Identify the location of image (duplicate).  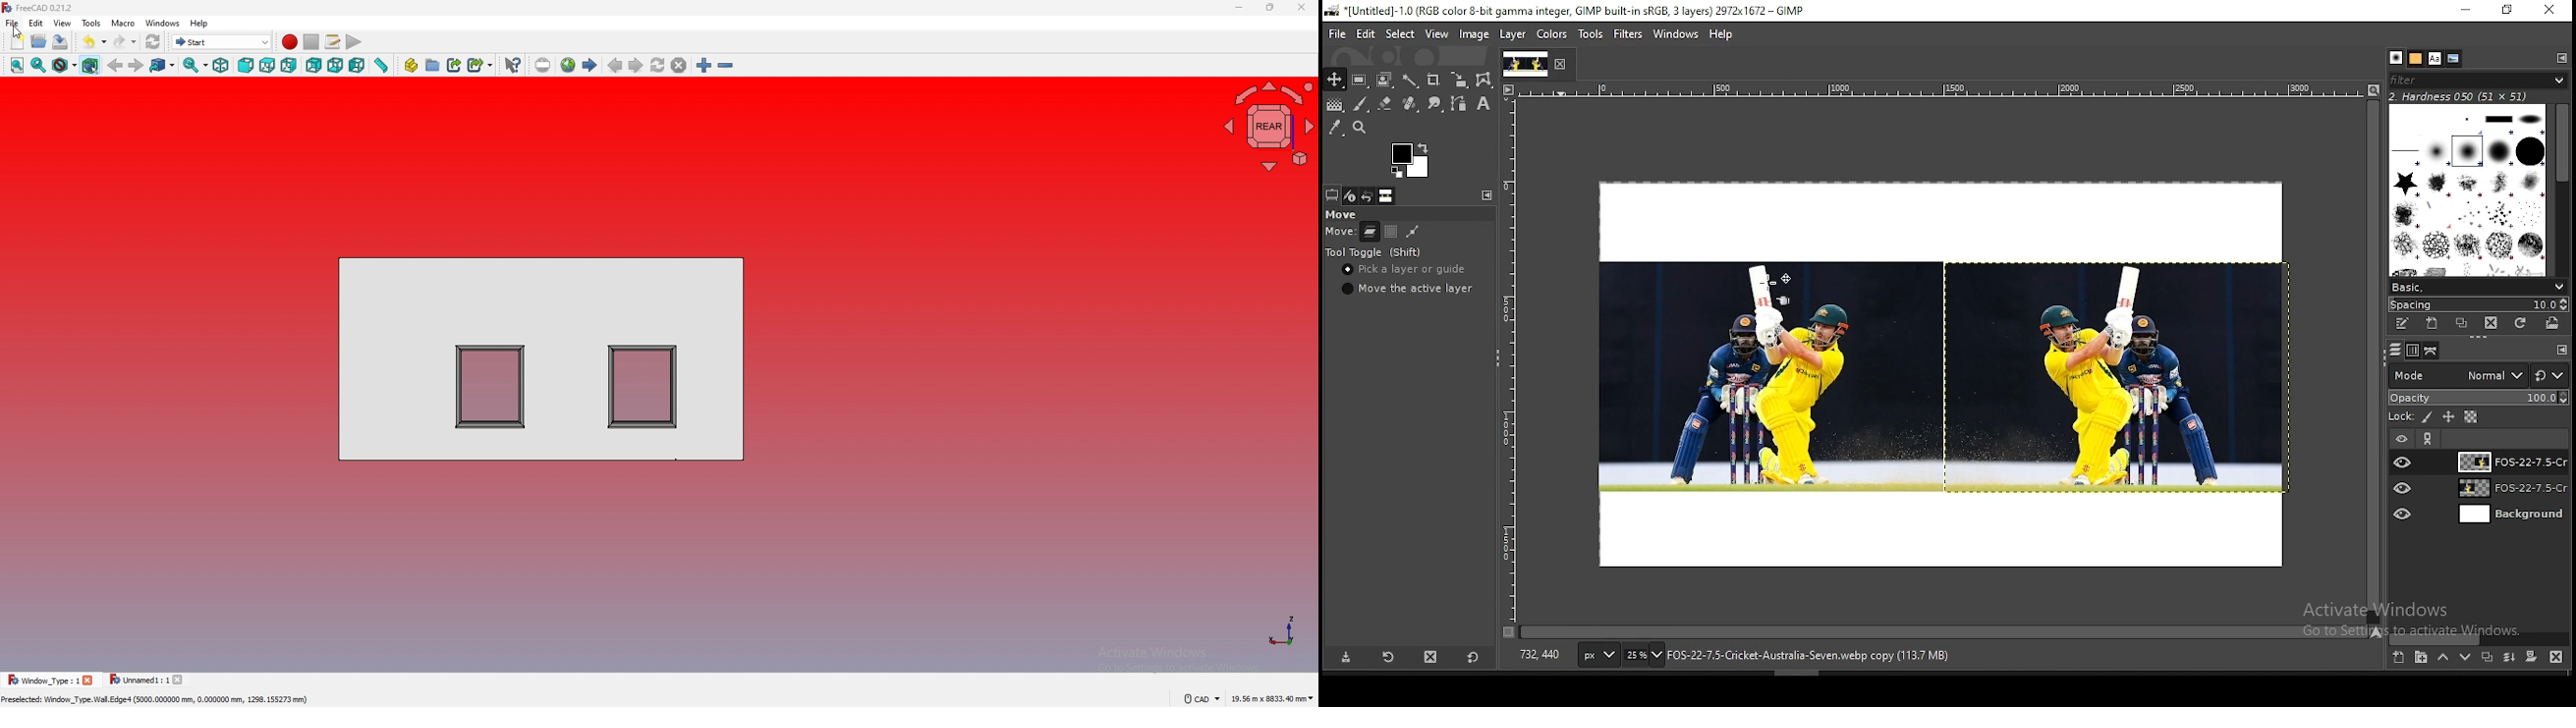
(2115, 379).